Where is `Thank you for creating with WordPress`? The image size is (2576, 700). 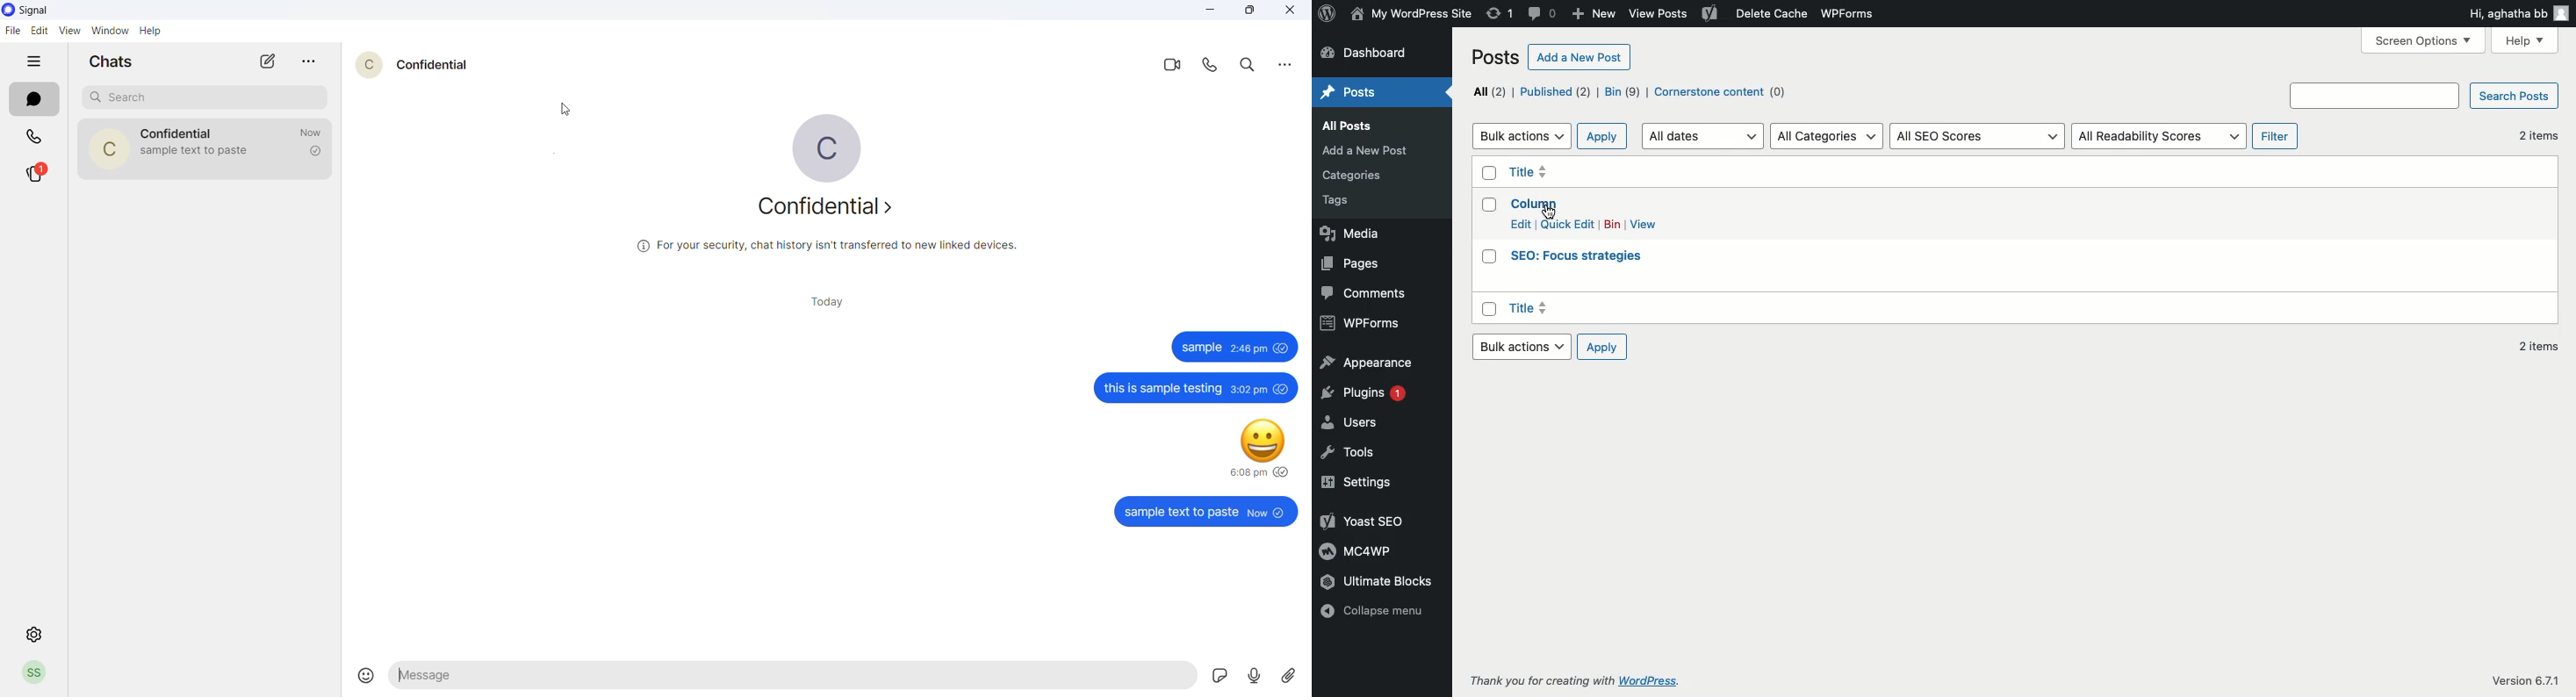 Thank you for creating with WordPress is located at coordinates (1587, 681).